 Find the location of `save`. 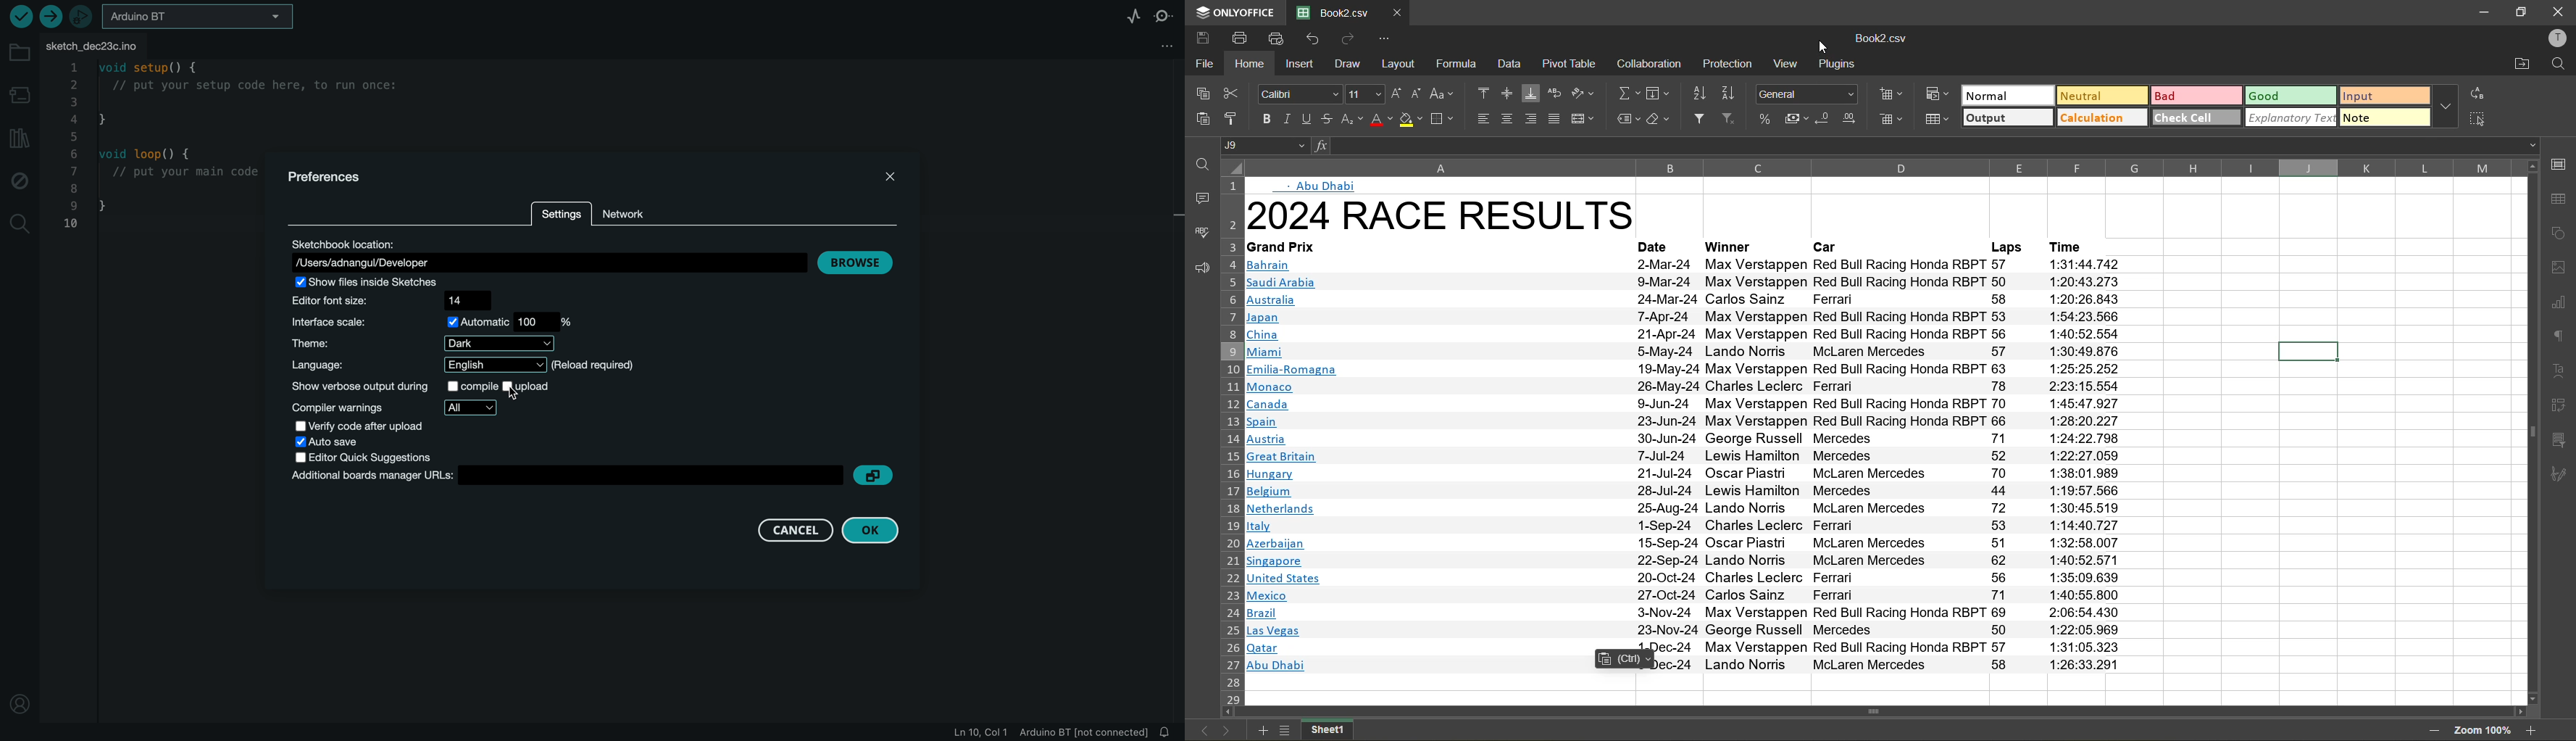

save is located at coordinates (327, 441).